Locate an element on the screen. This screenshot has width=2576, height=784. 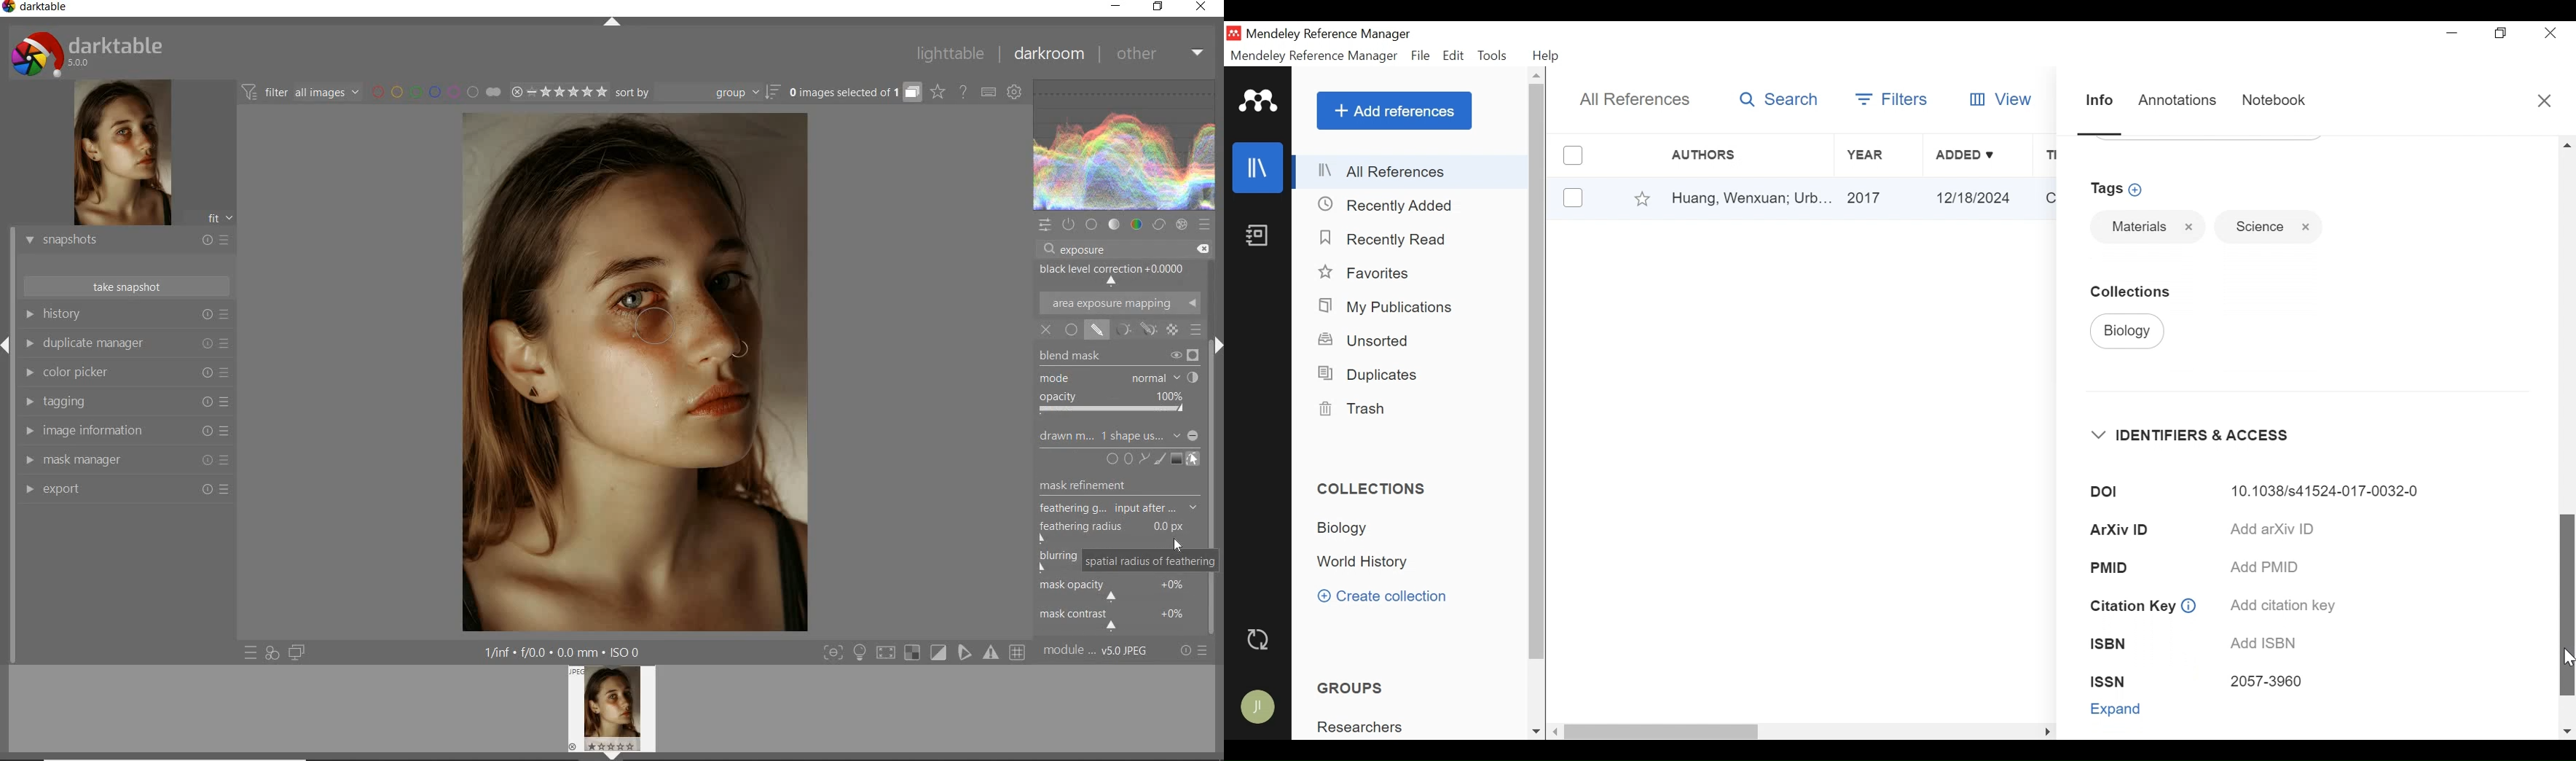
Cursor is located at coordinates (2568, 660).